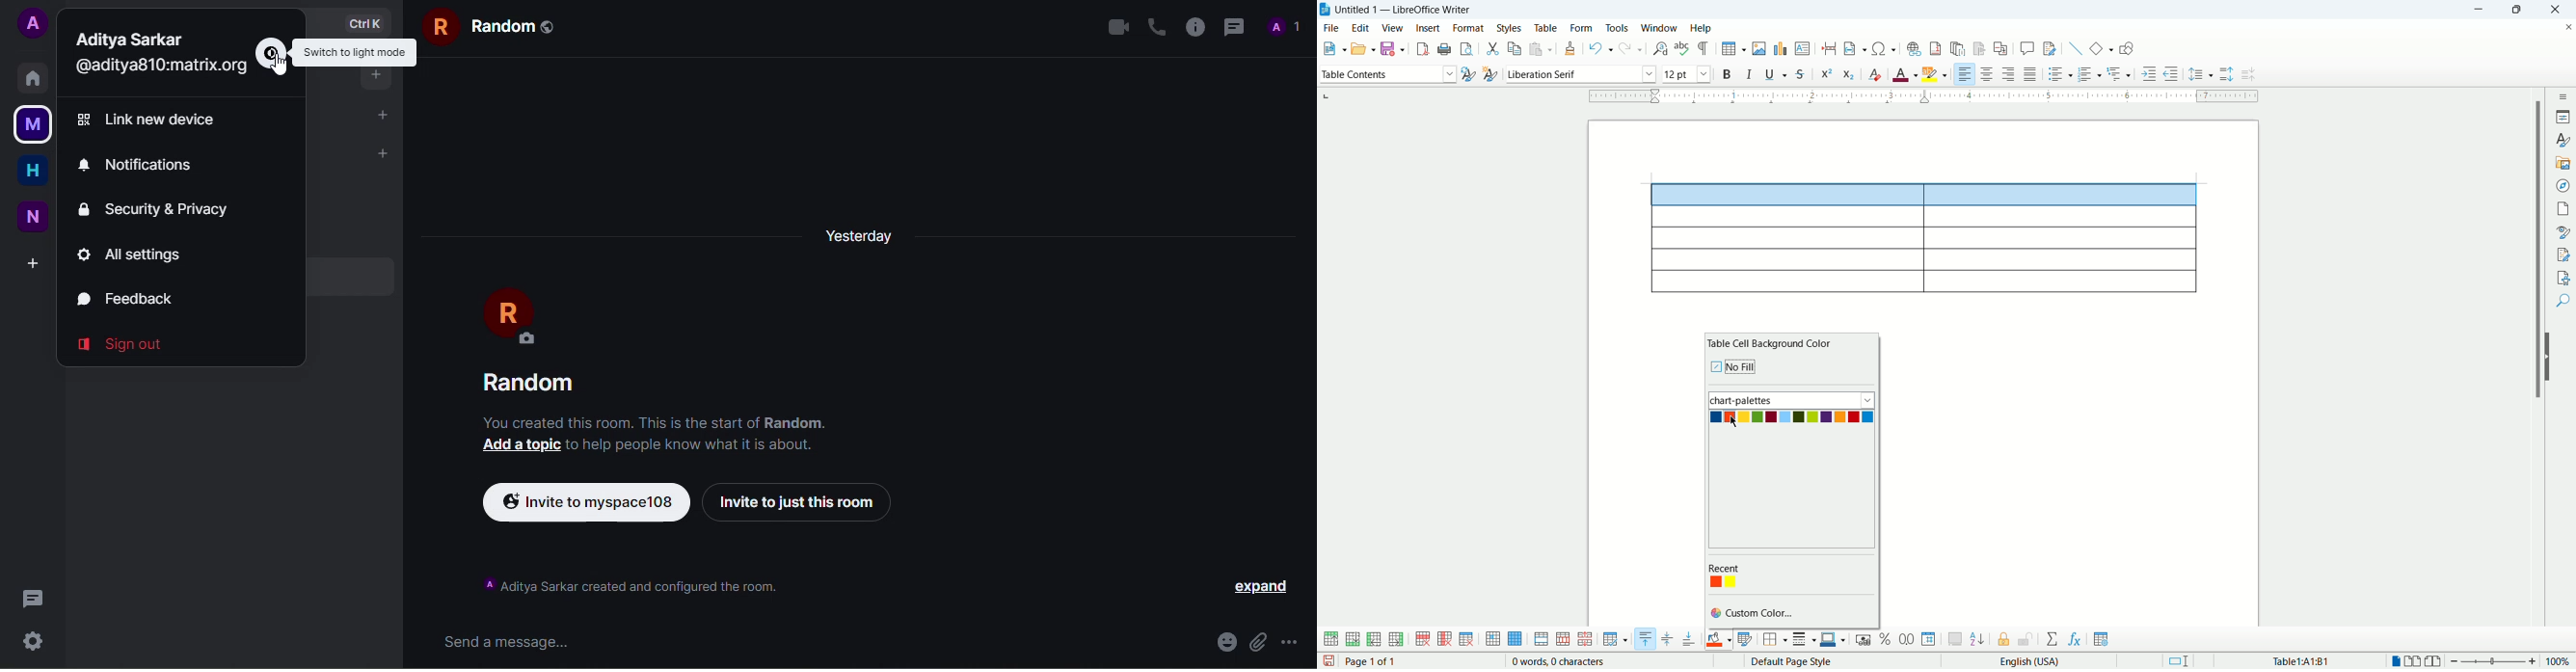 Image resolution: width=2576 pixels, height=672 pixels. What do you see at coordinates (530, 384) in the screenshot?
I see `room` at bounding box center [530, 384].